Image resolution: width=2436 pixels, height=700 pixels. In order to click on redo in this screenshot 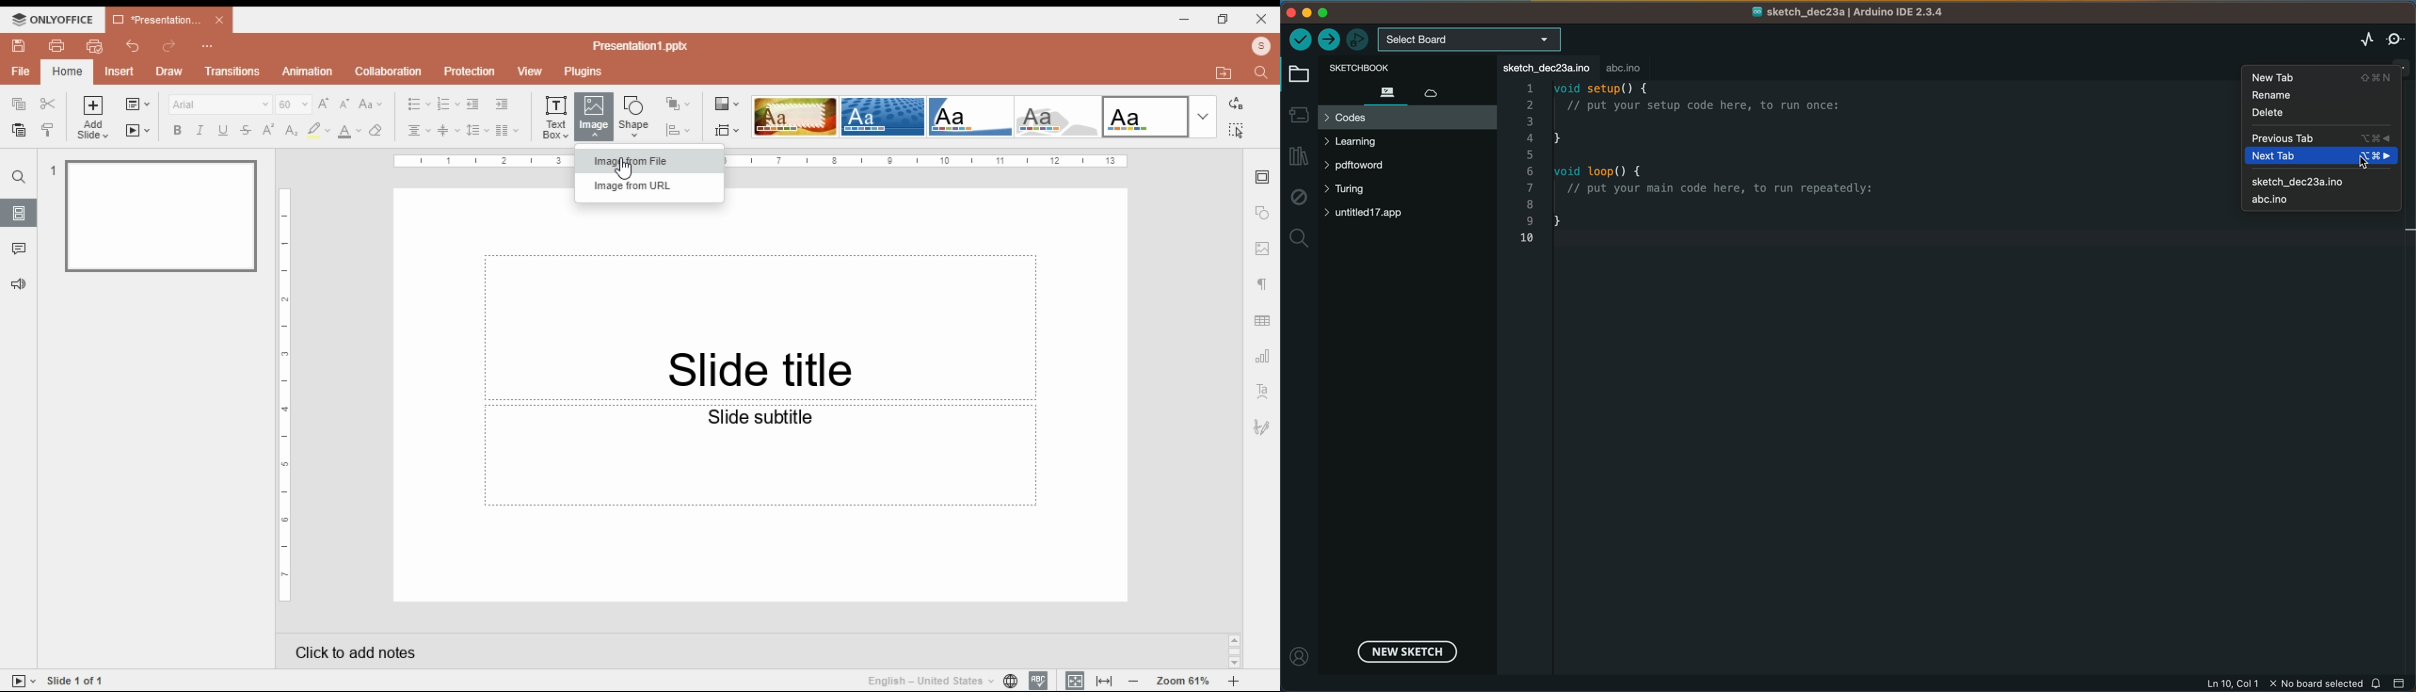, I will do `click(171, 45)`.